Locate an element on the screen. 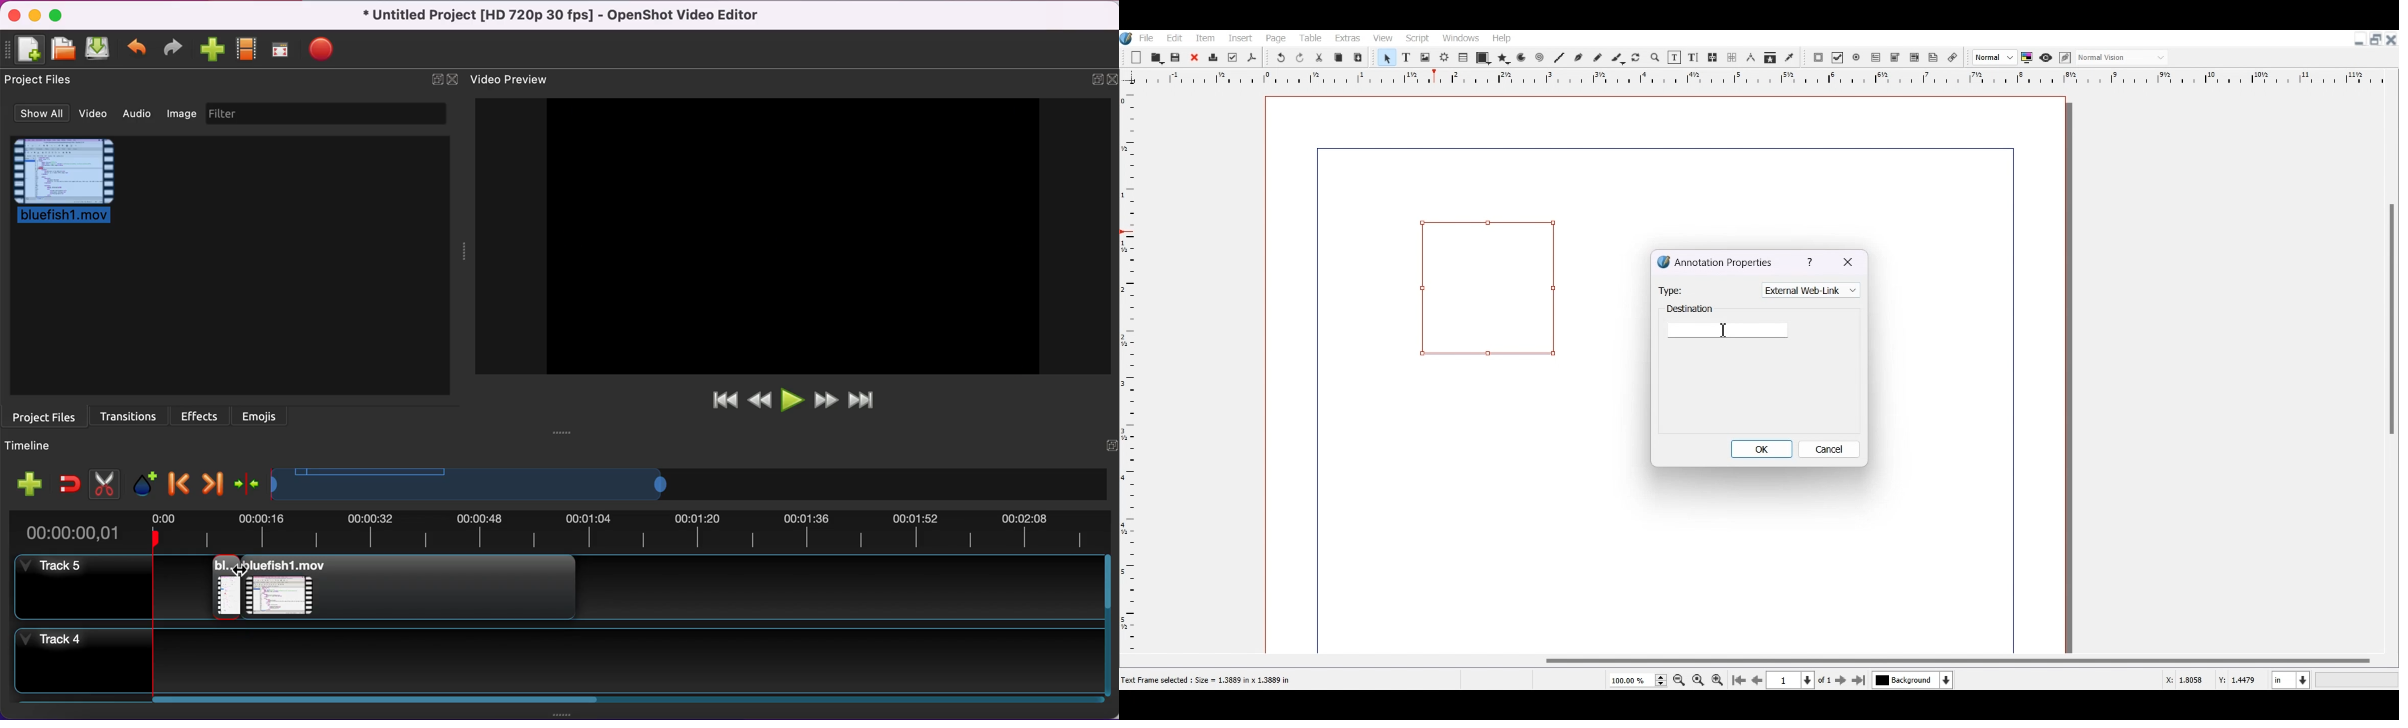 This screenshot has width=2408, height=728. center the timeline is located at coordinates (245, 484).